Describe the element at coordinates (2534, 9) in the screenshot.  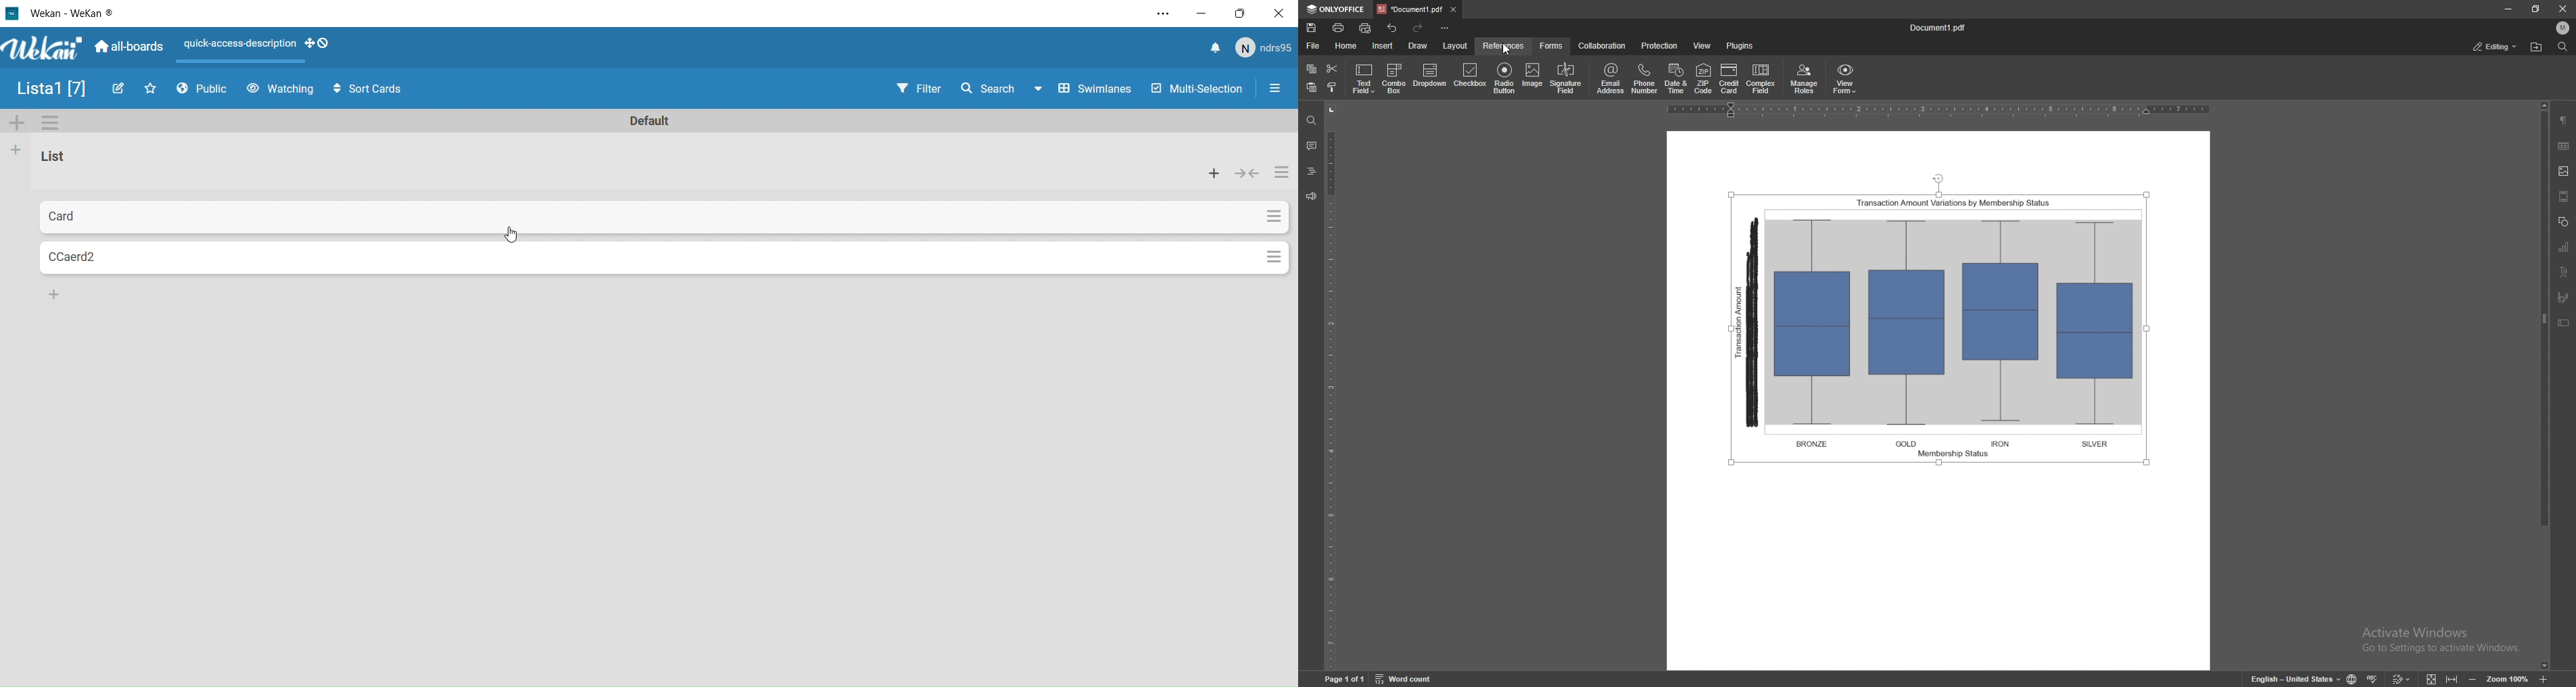
I see `resize` at that location.